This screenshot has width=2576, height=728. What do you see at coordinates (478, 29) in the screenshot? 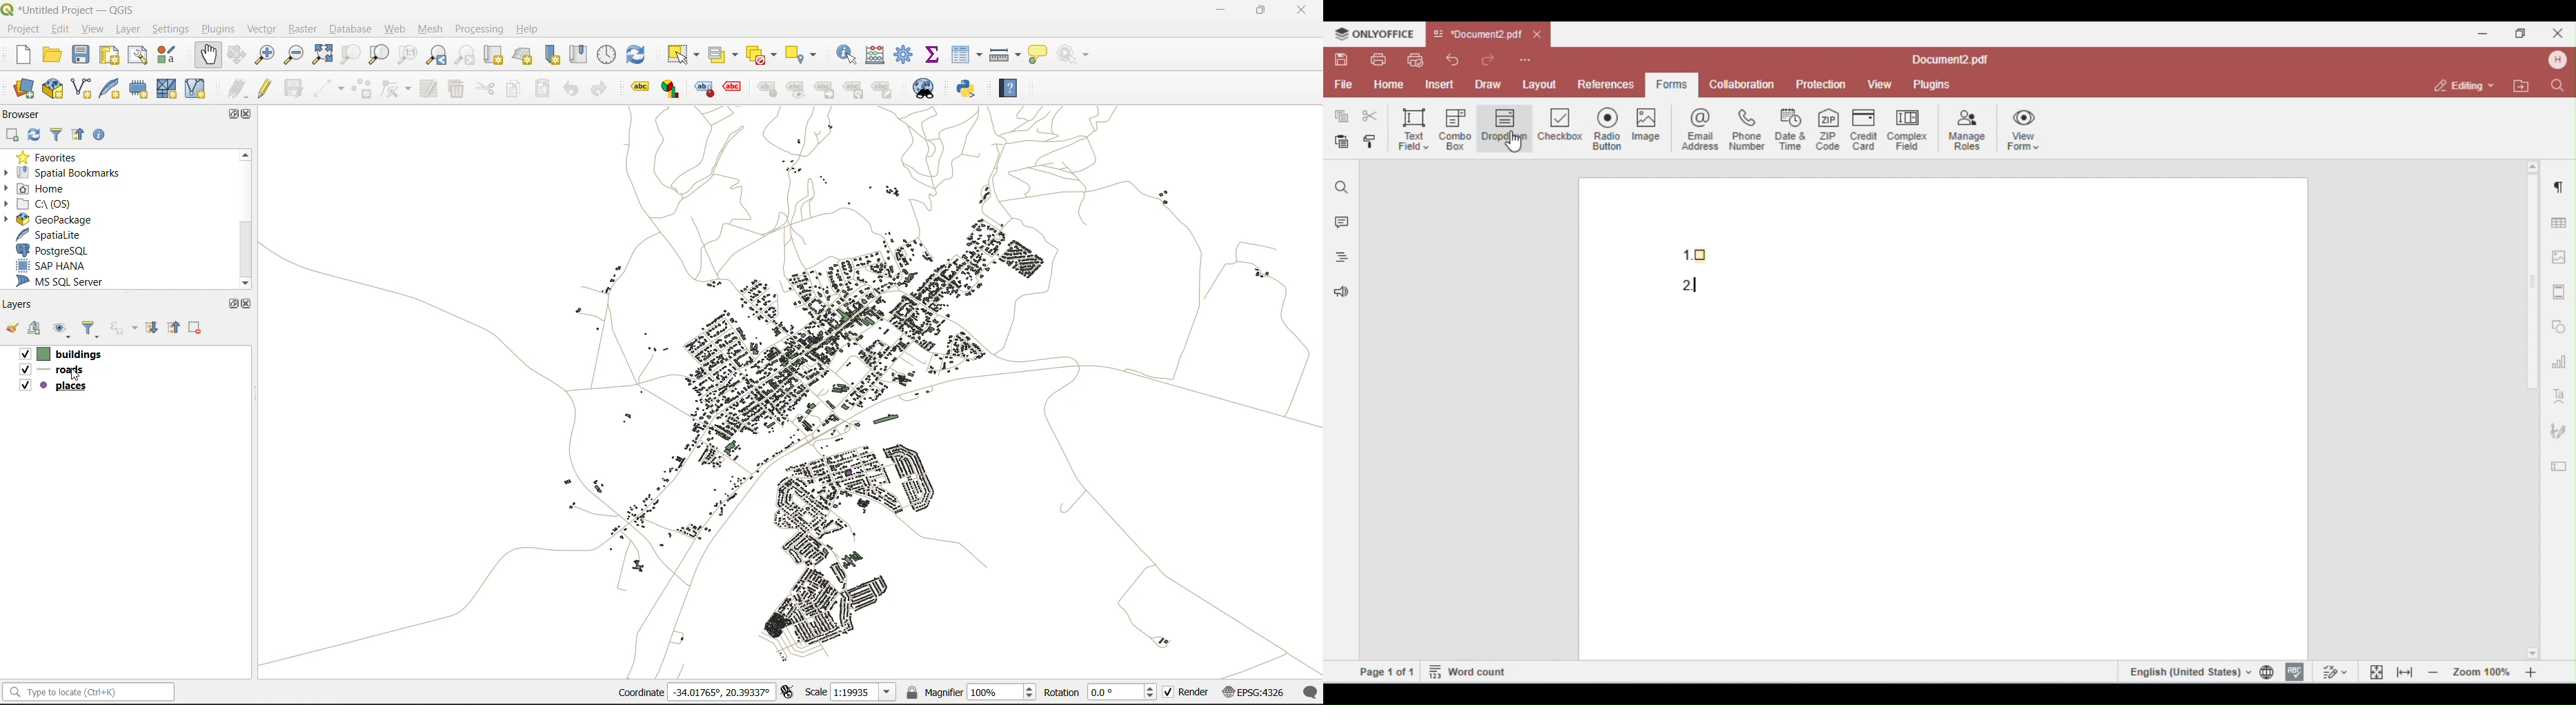
I see `processing` at bounding box center [478, 29].